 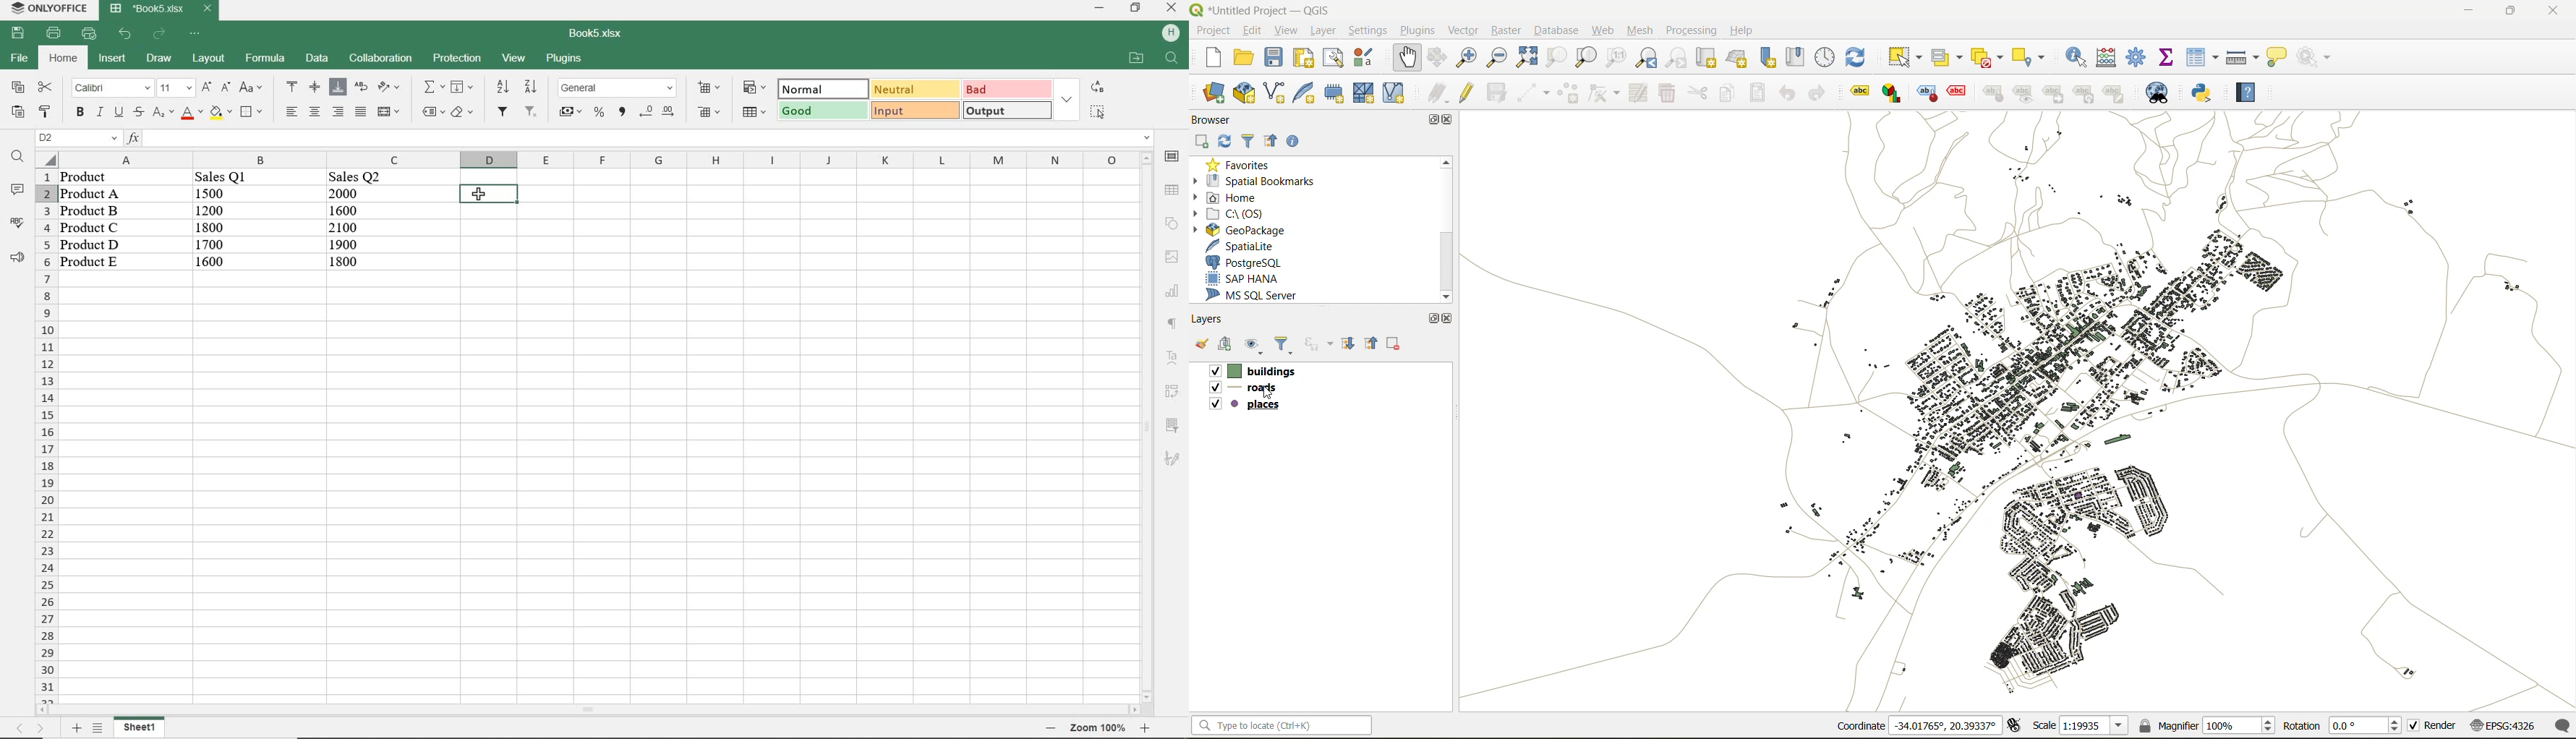 I want to click on style manager, so click(x=1365, y=59).